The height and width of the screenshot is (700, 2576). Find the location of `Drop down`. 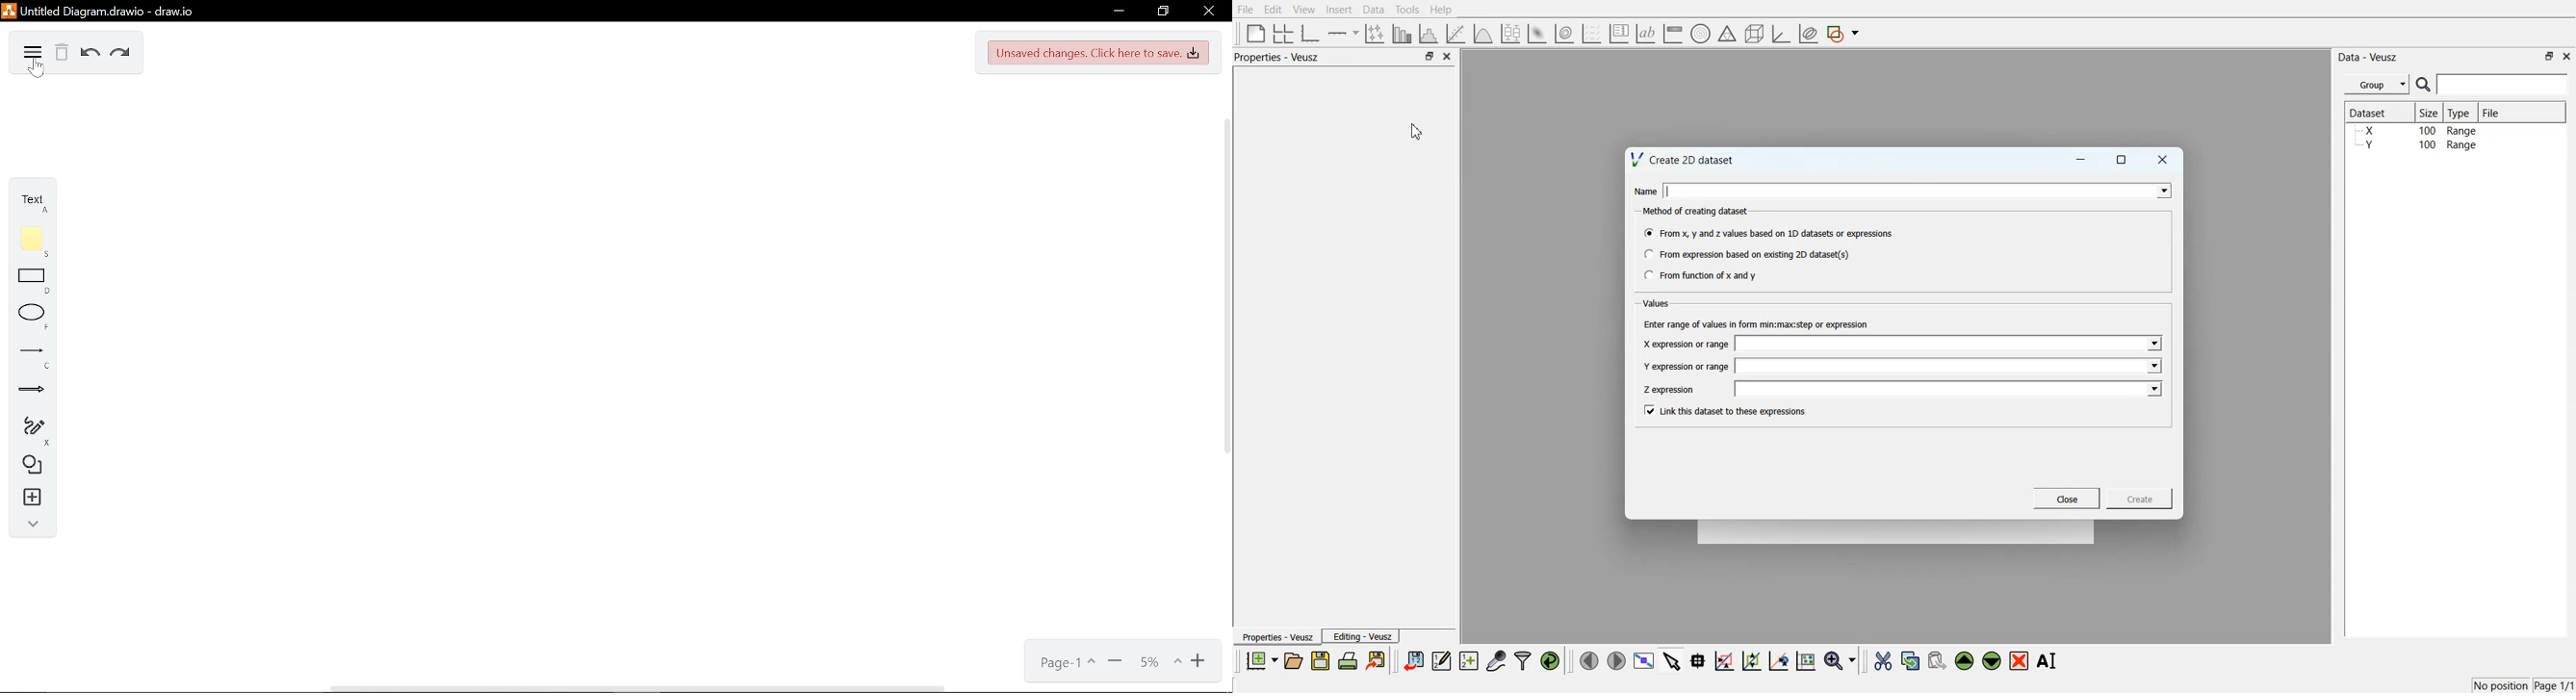

Drop down is located at coordinates (2153, 388).